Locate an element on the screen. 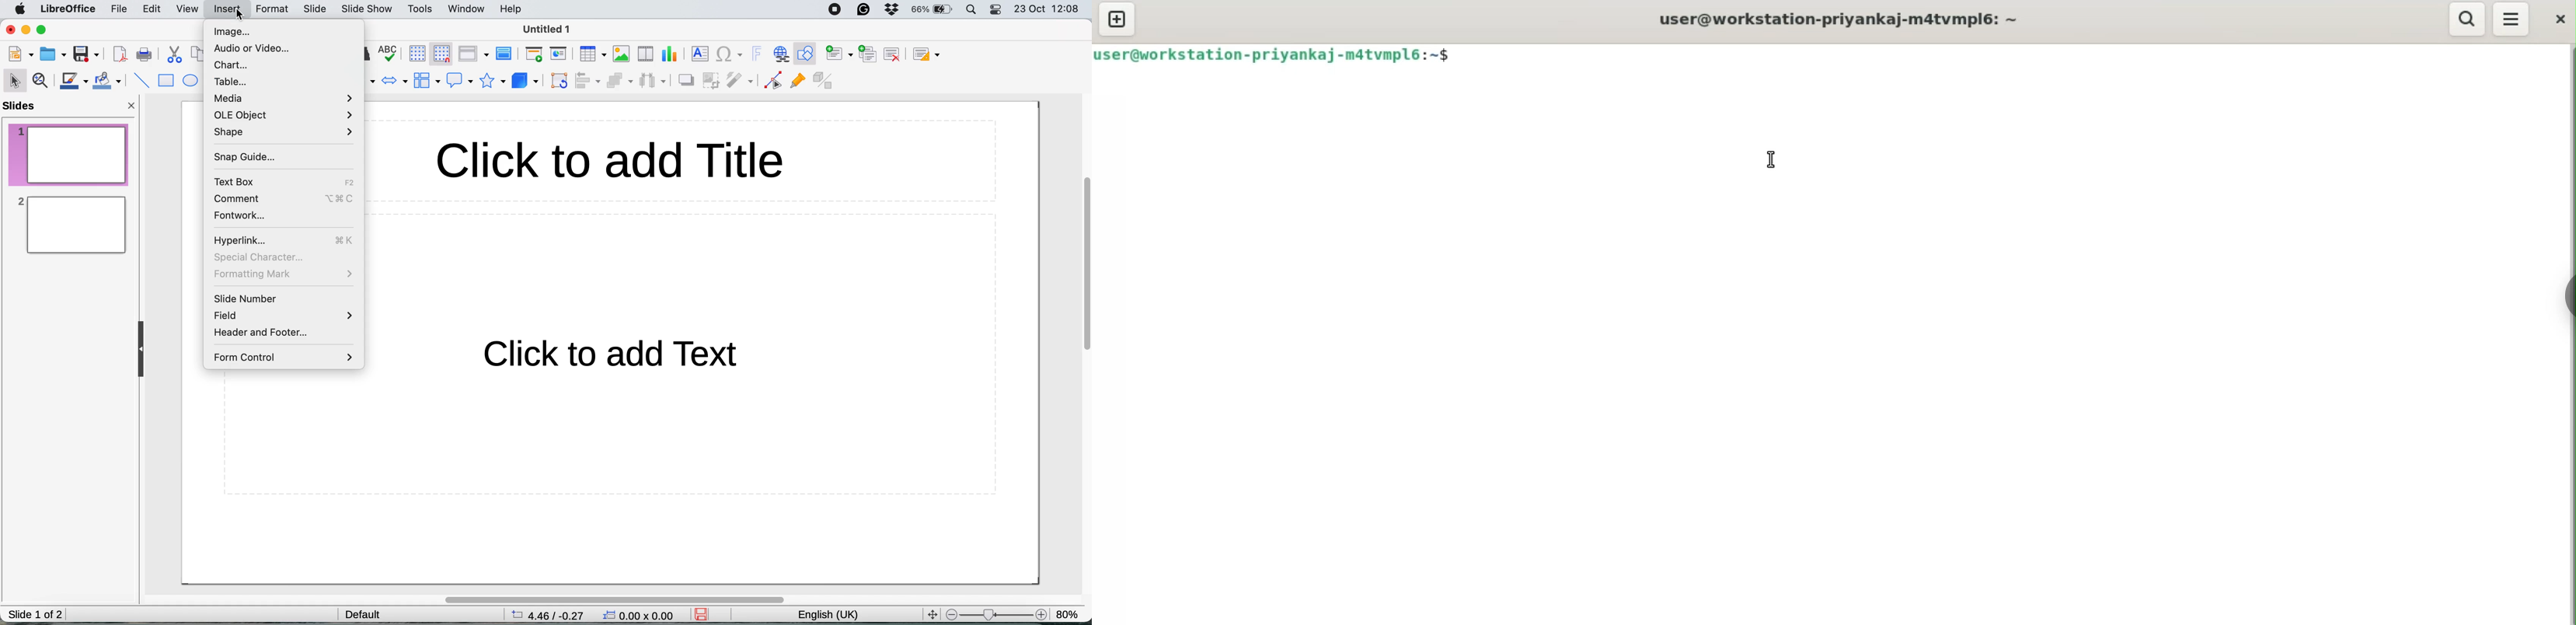  insert hyperlink is located at coordinates (781, 54).